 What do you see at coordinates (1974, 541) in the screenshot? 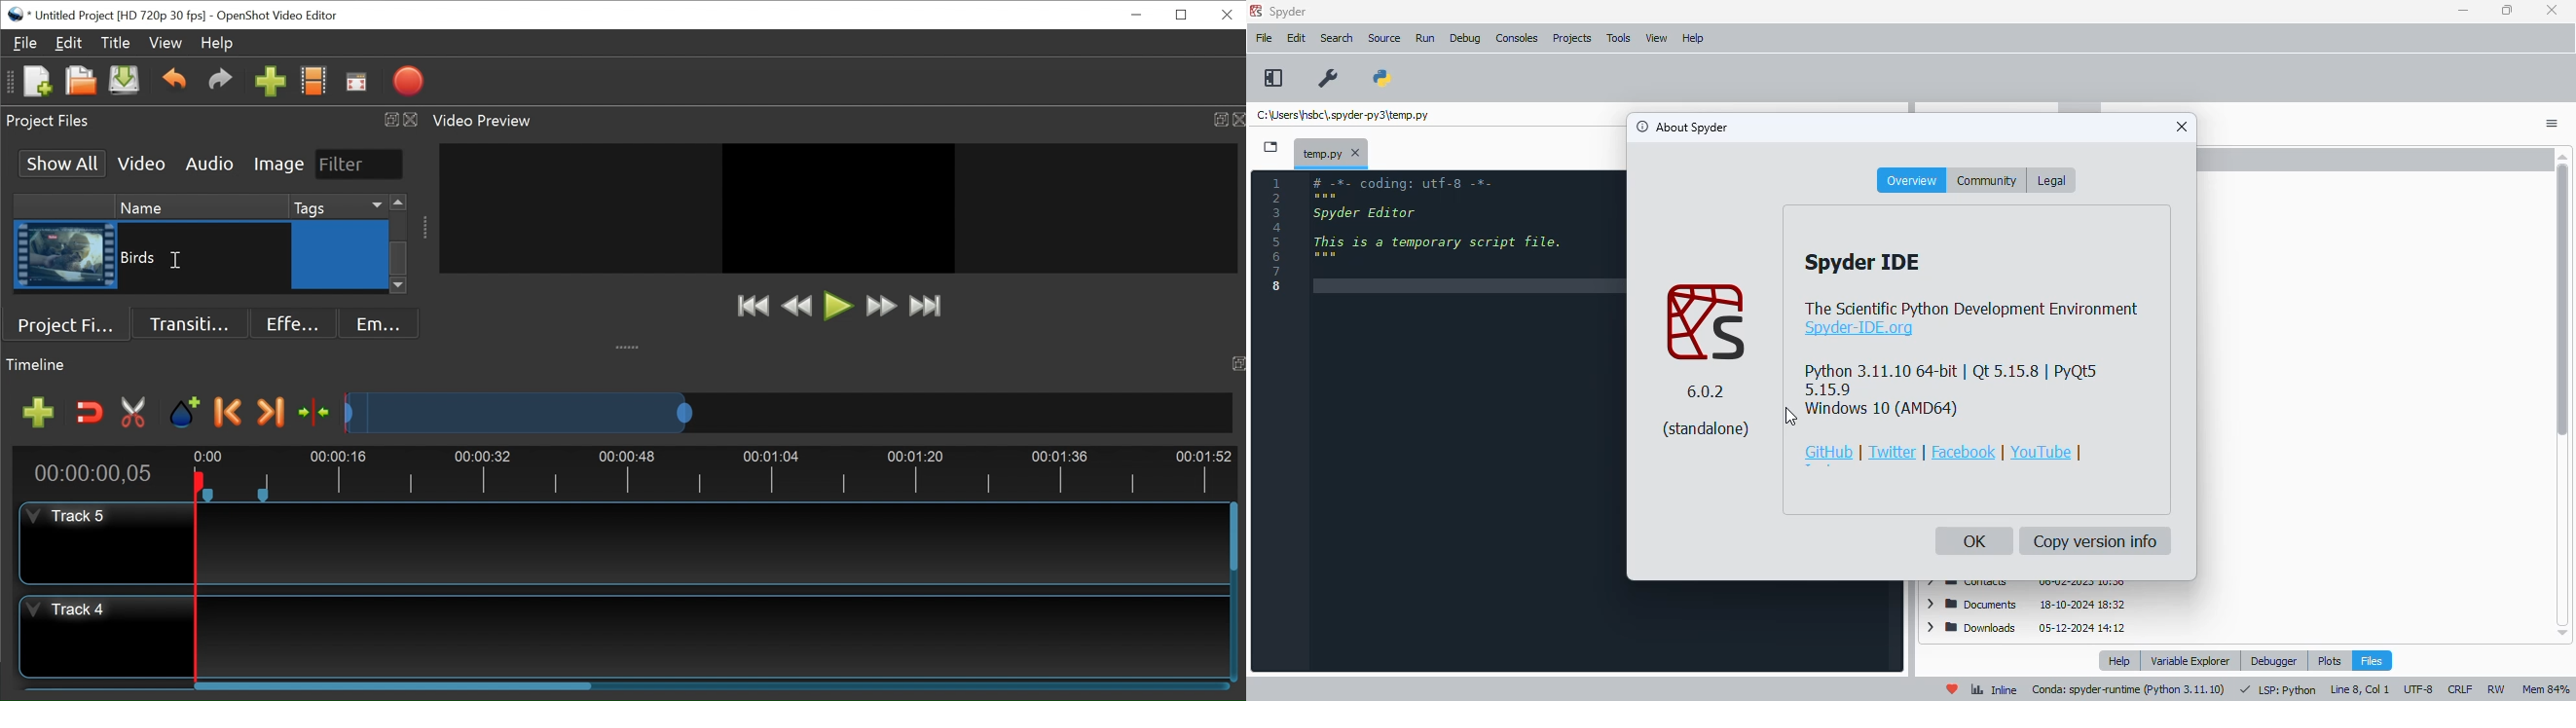
I see `OK` at bounding box center [1974, 541].